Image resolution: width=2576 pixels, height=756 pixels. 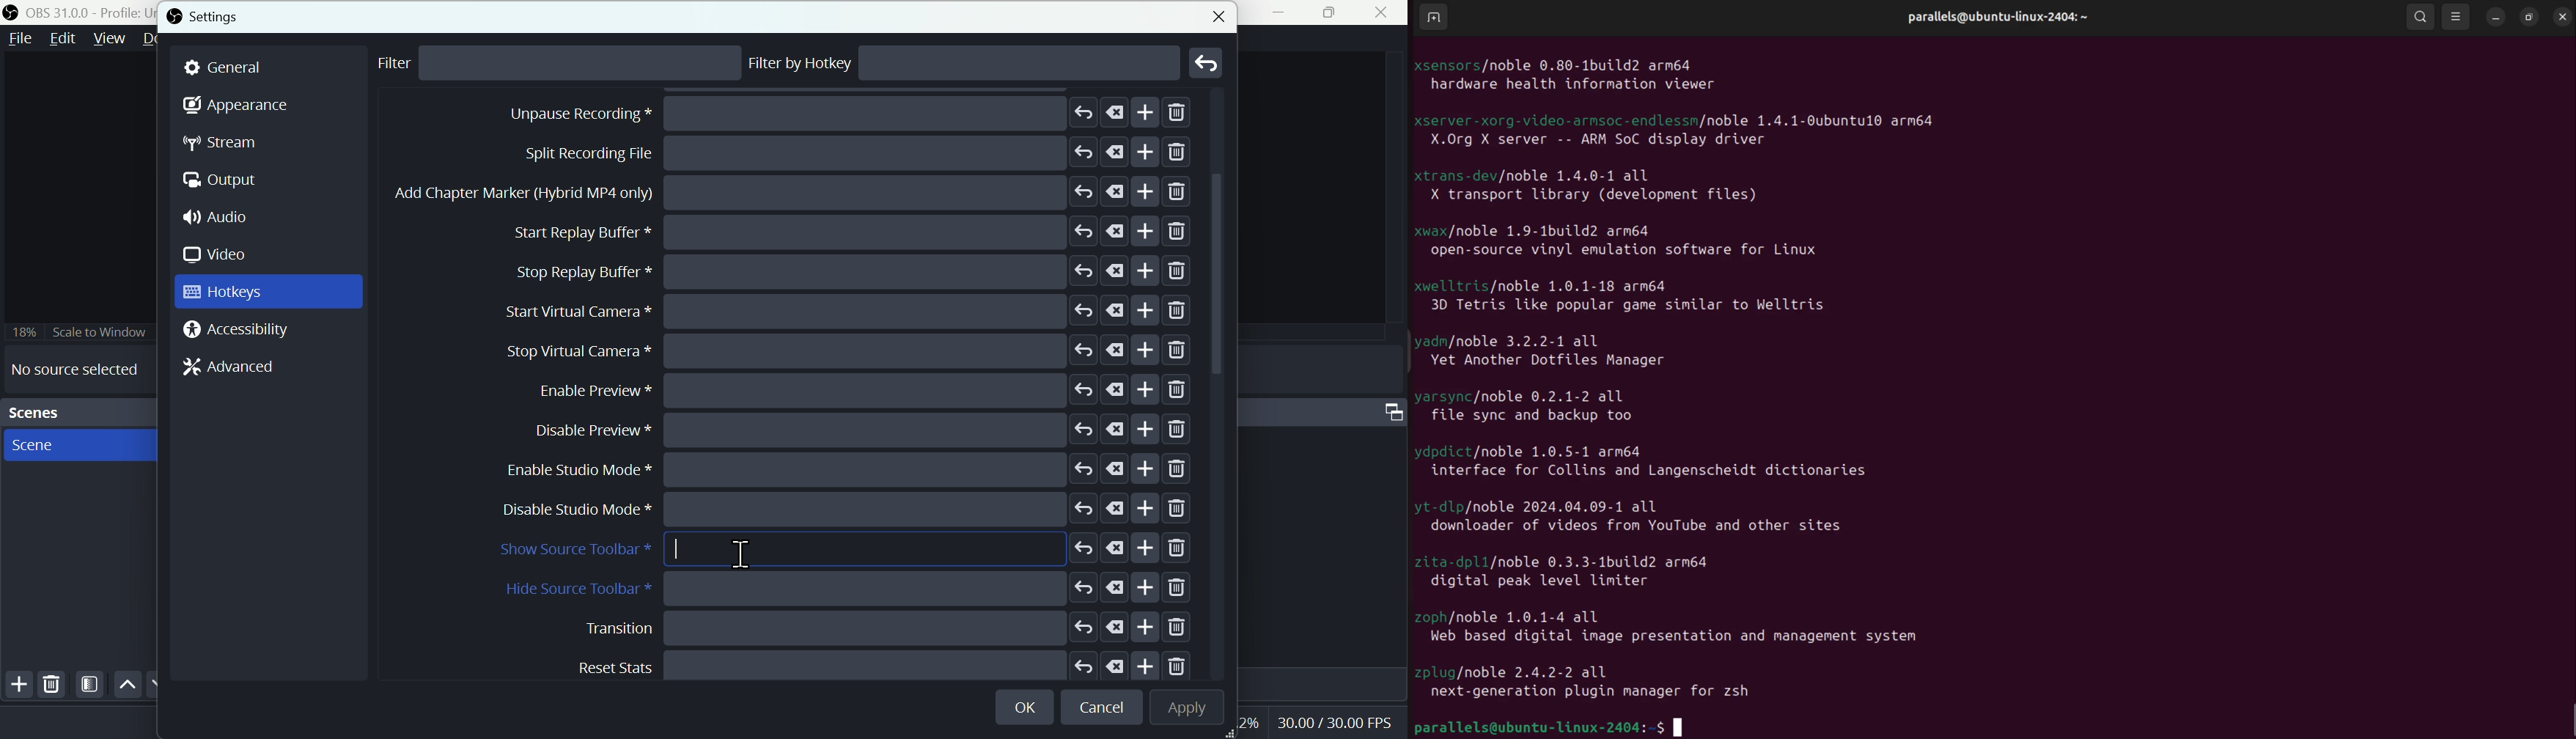 I want to click on xserver -xorg-video-armsoc-endlessm/noble 1.4.1-0ubuntul® armé4
X.0rg X server -- ARM SoC display driver, so click(x=1705, y=133).